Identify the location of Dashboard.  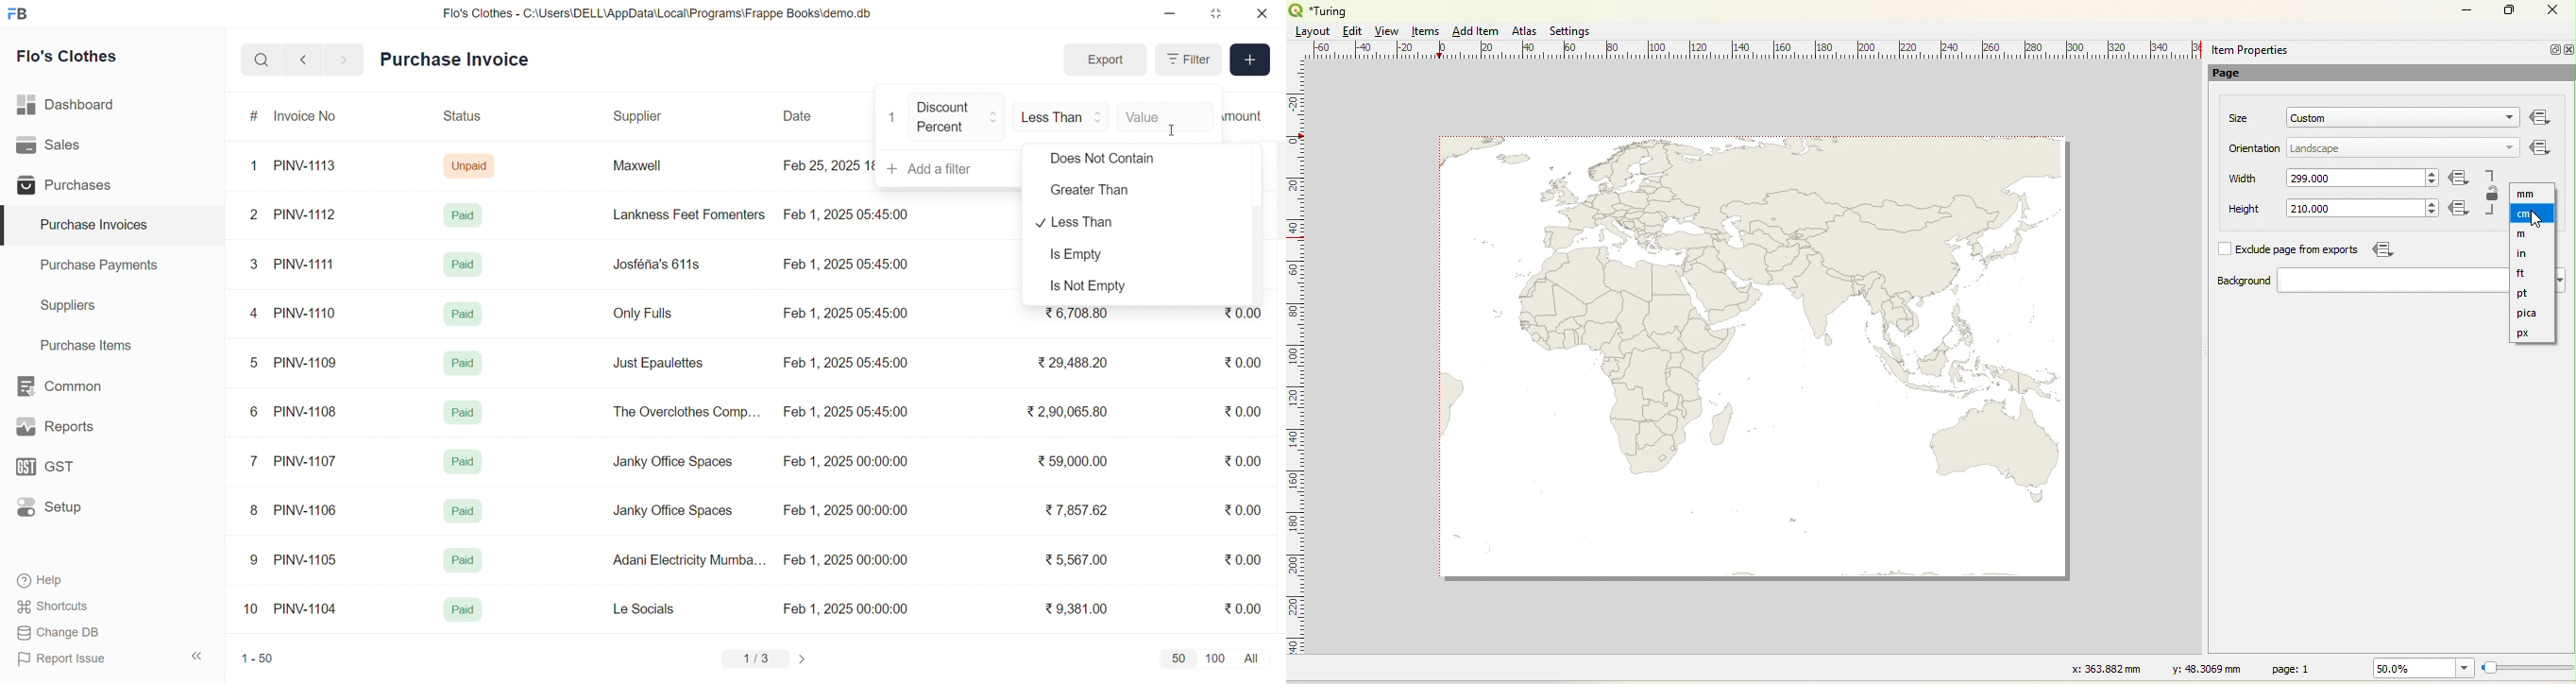
(70, 107).